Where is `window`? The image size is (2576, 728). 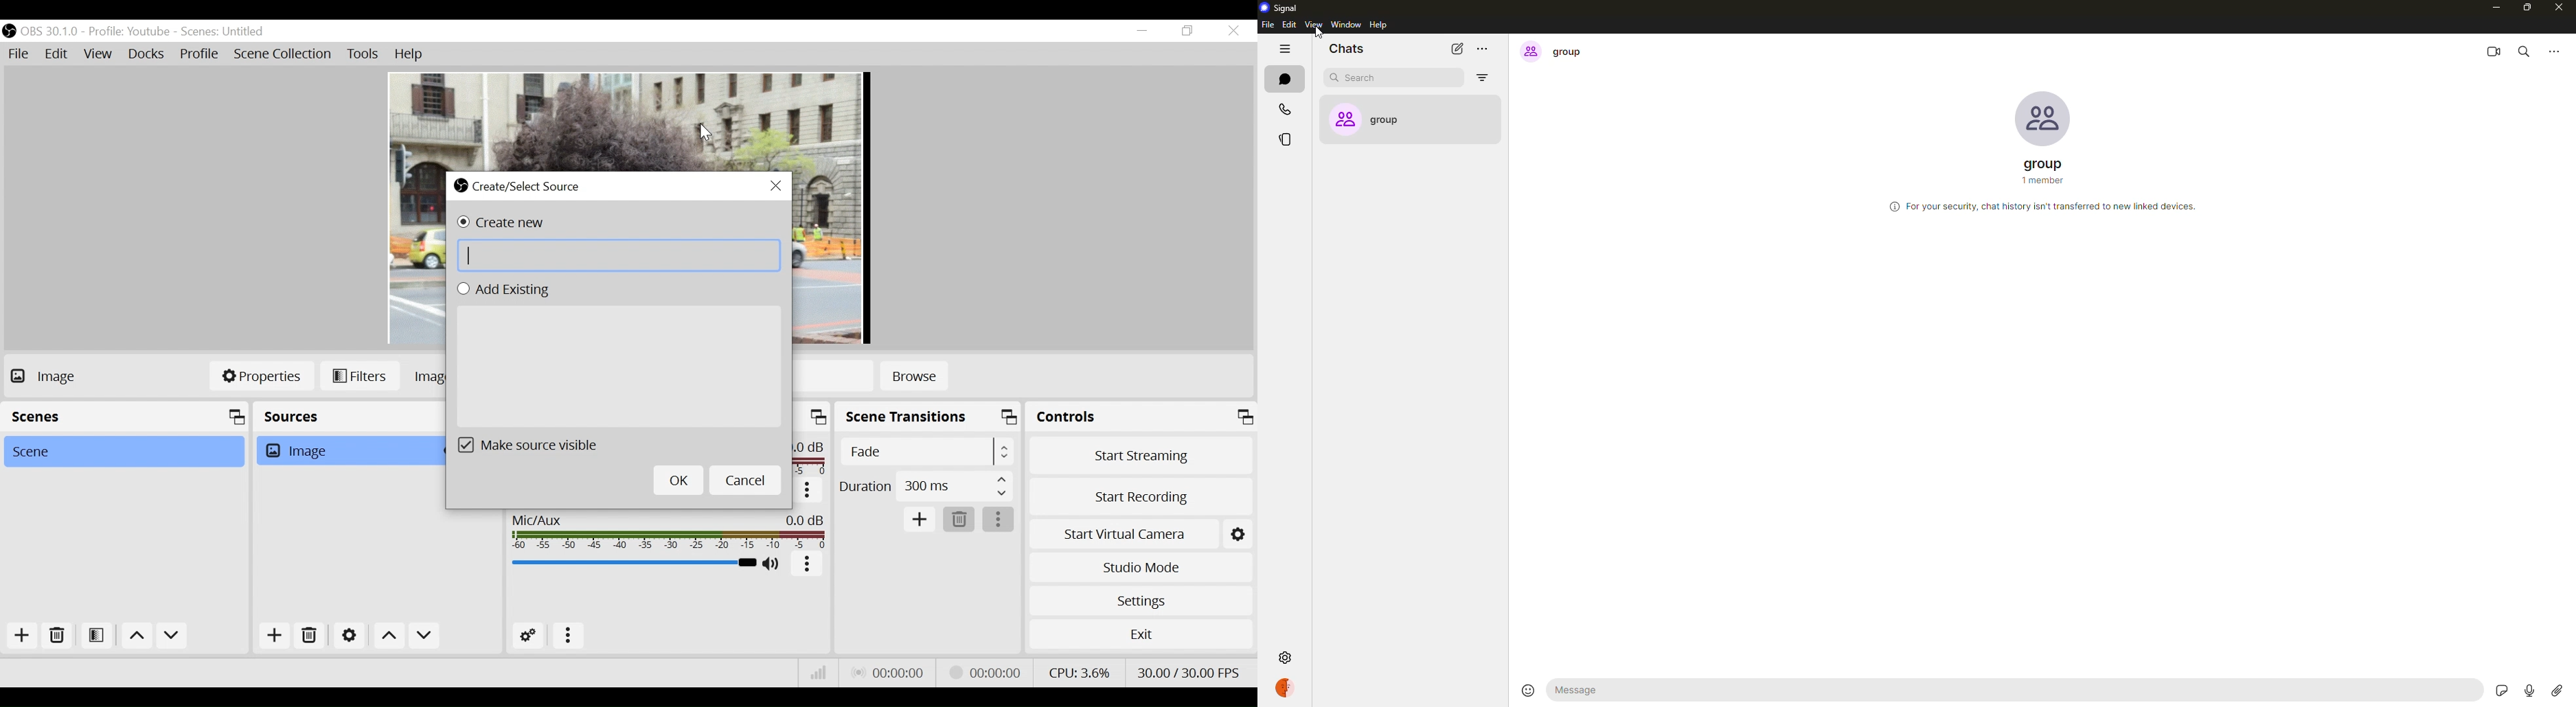 window is located at coordinates (1347, 25).